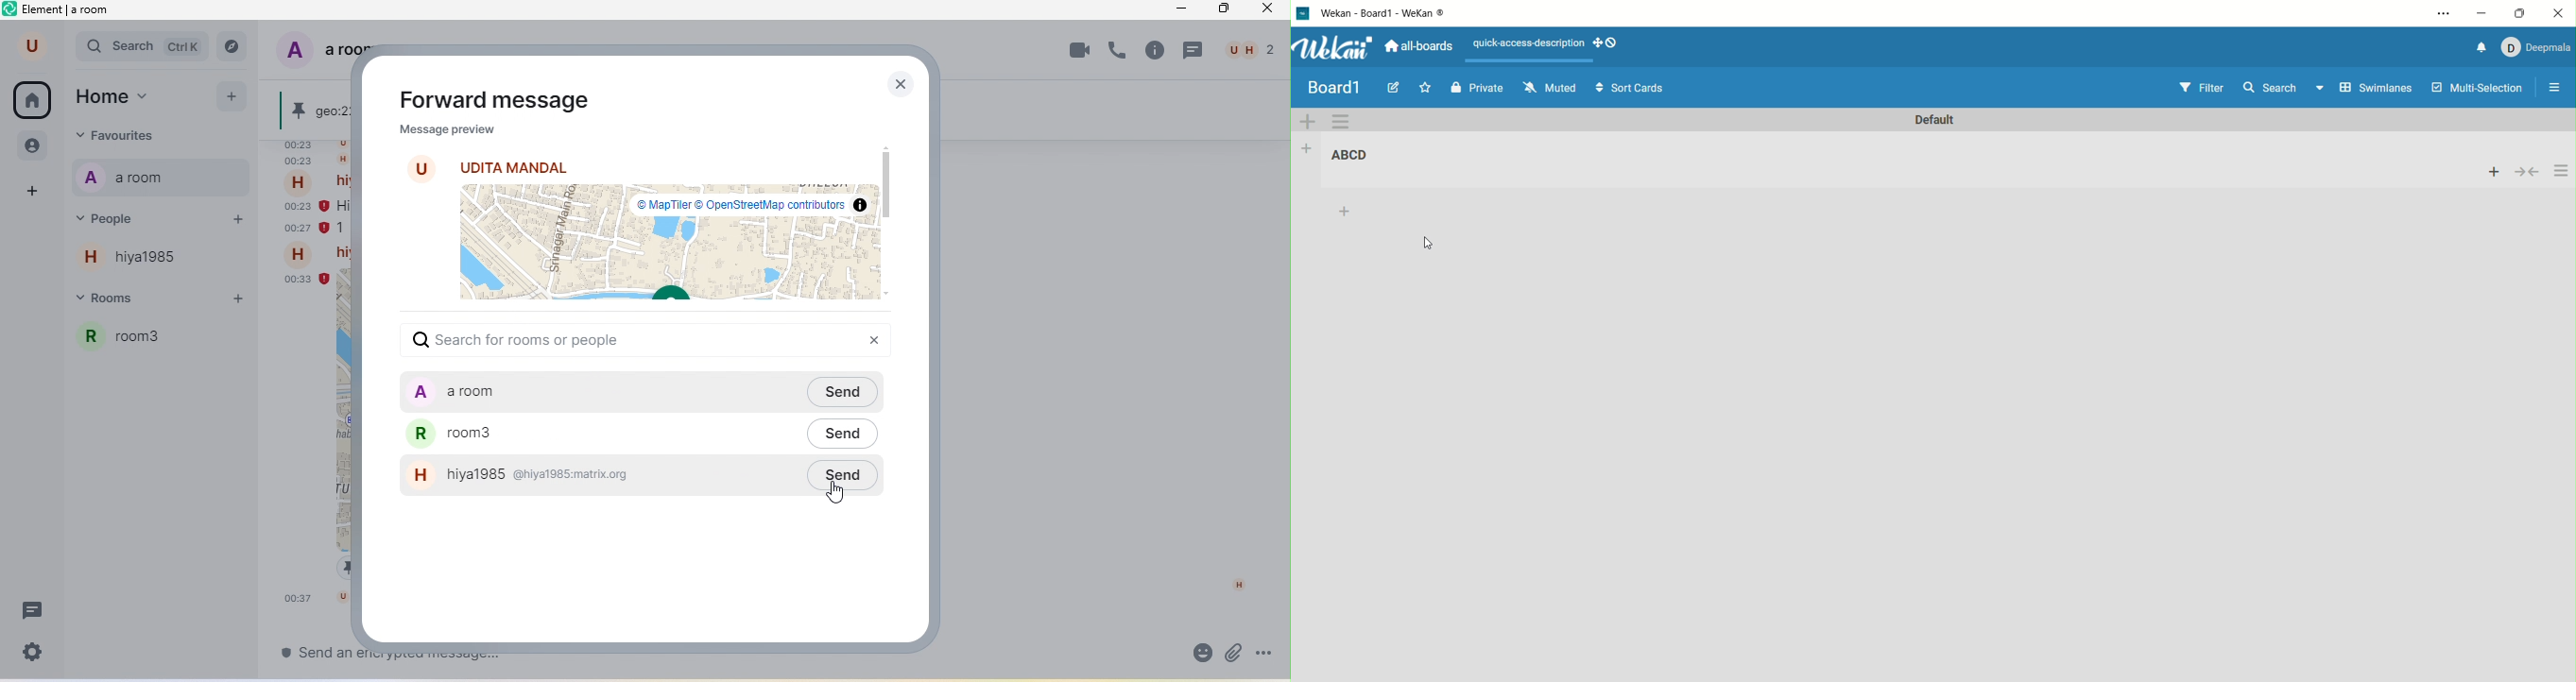 The width and height of the screenshot is (2576, 700). I want to click on maximize, so click(1225, 9).